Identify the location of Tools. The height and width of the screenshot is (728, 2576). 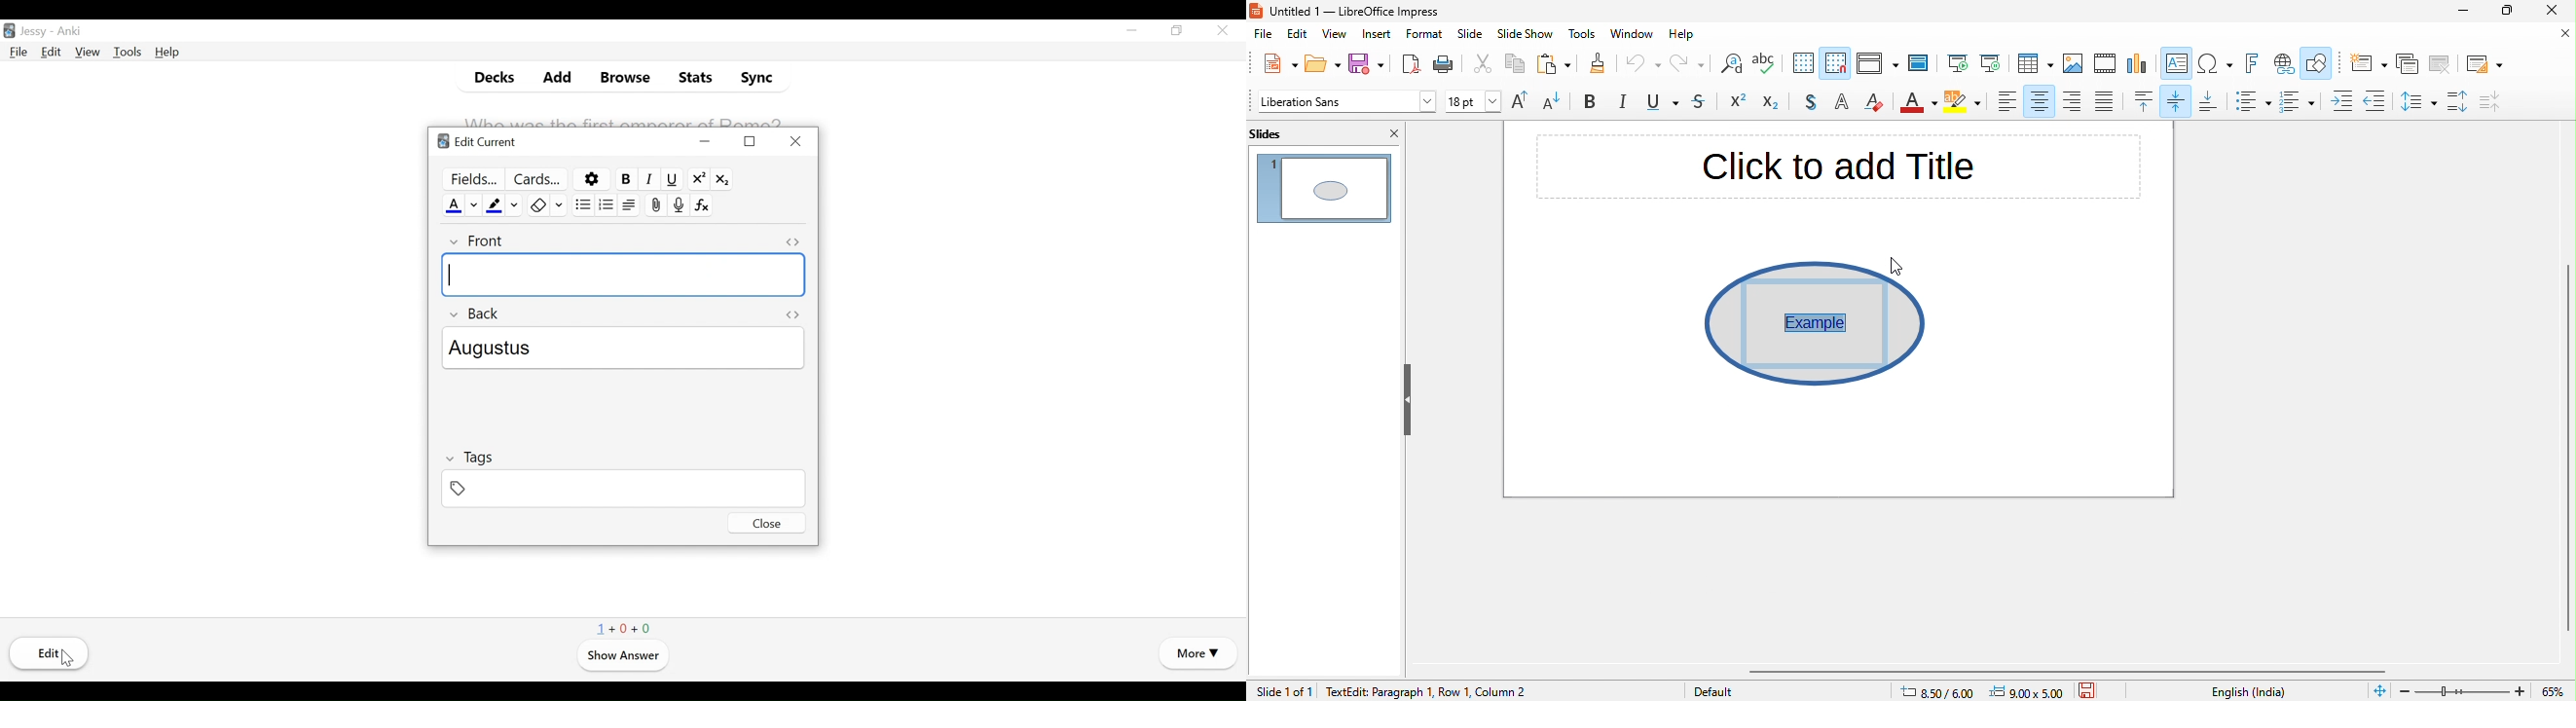
(127, 52).